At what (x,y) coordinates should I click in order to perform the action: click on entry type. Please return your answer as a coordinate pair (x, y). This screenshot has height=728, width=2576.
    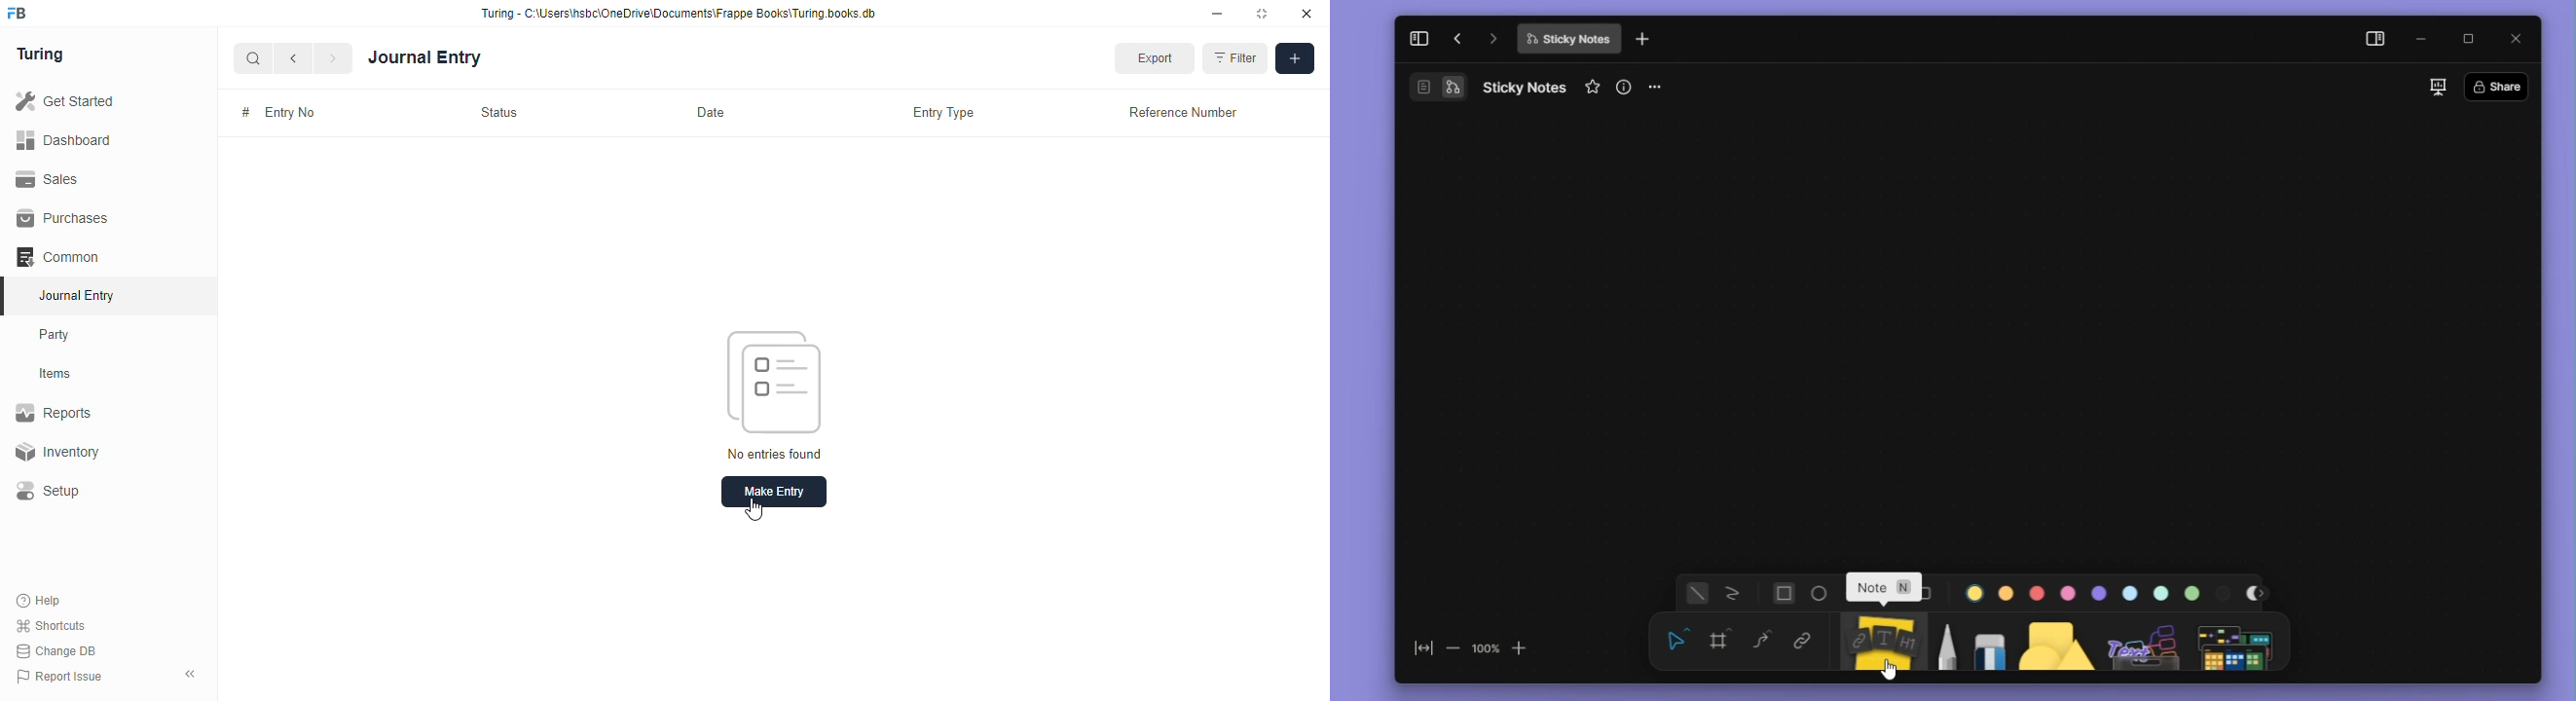
    Looking at the image, I should click on (944, 113).